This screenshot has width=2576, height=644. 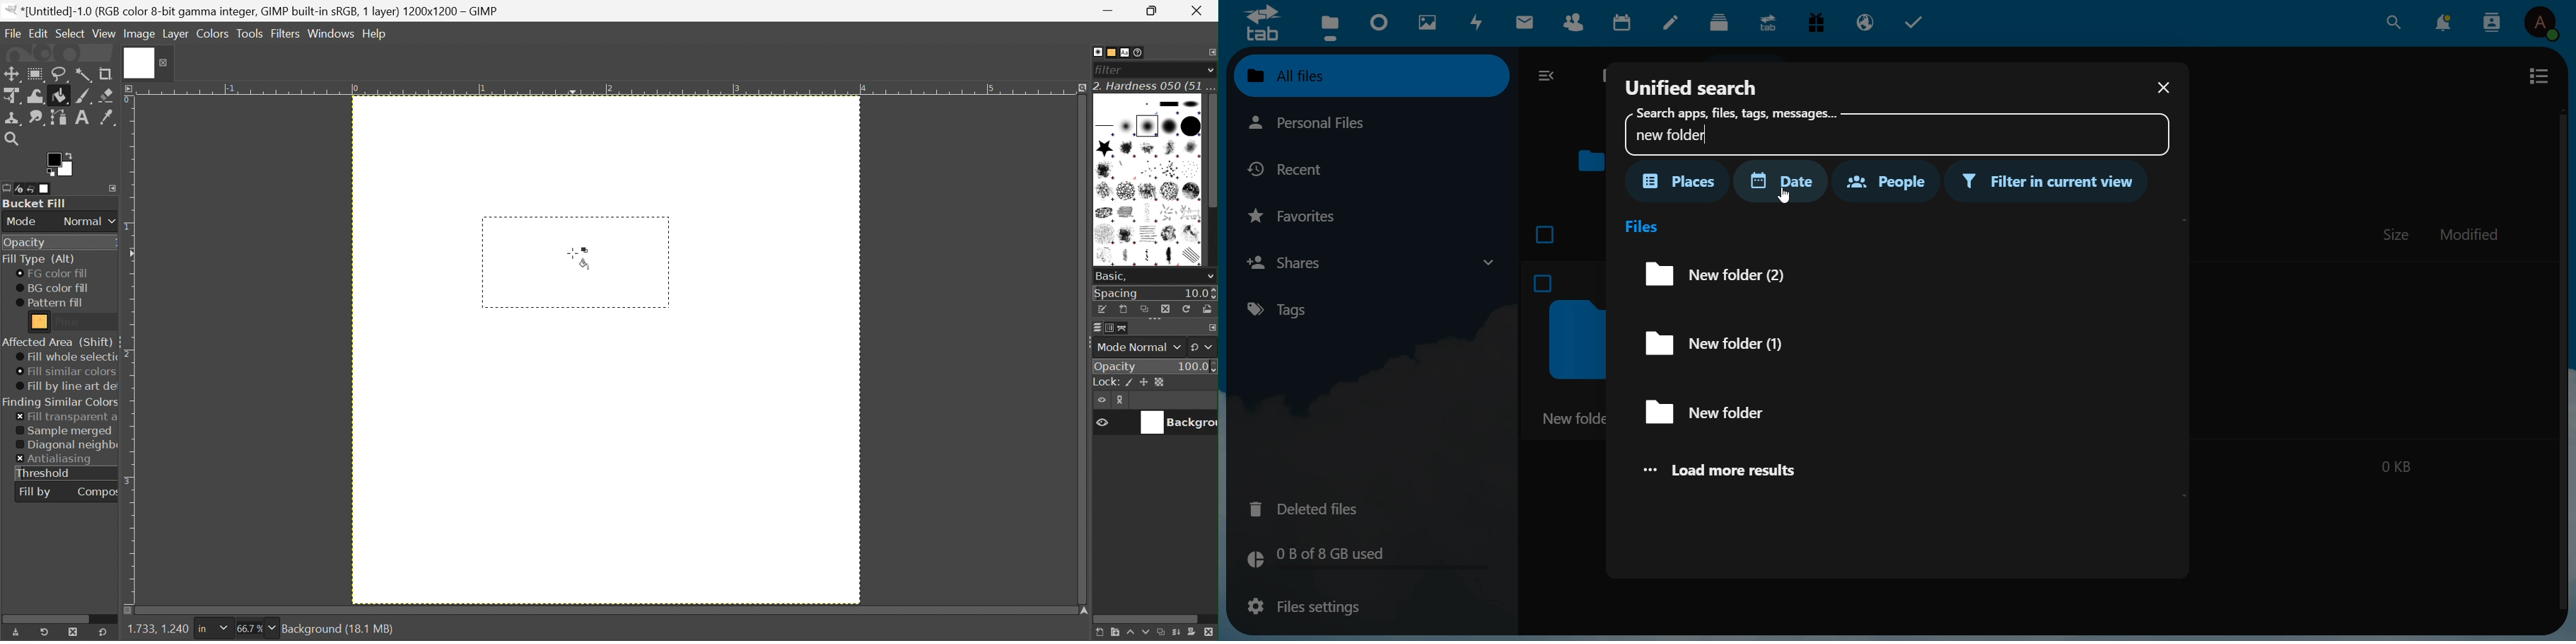 I want to click on tags, so click(x=1289, y=309).